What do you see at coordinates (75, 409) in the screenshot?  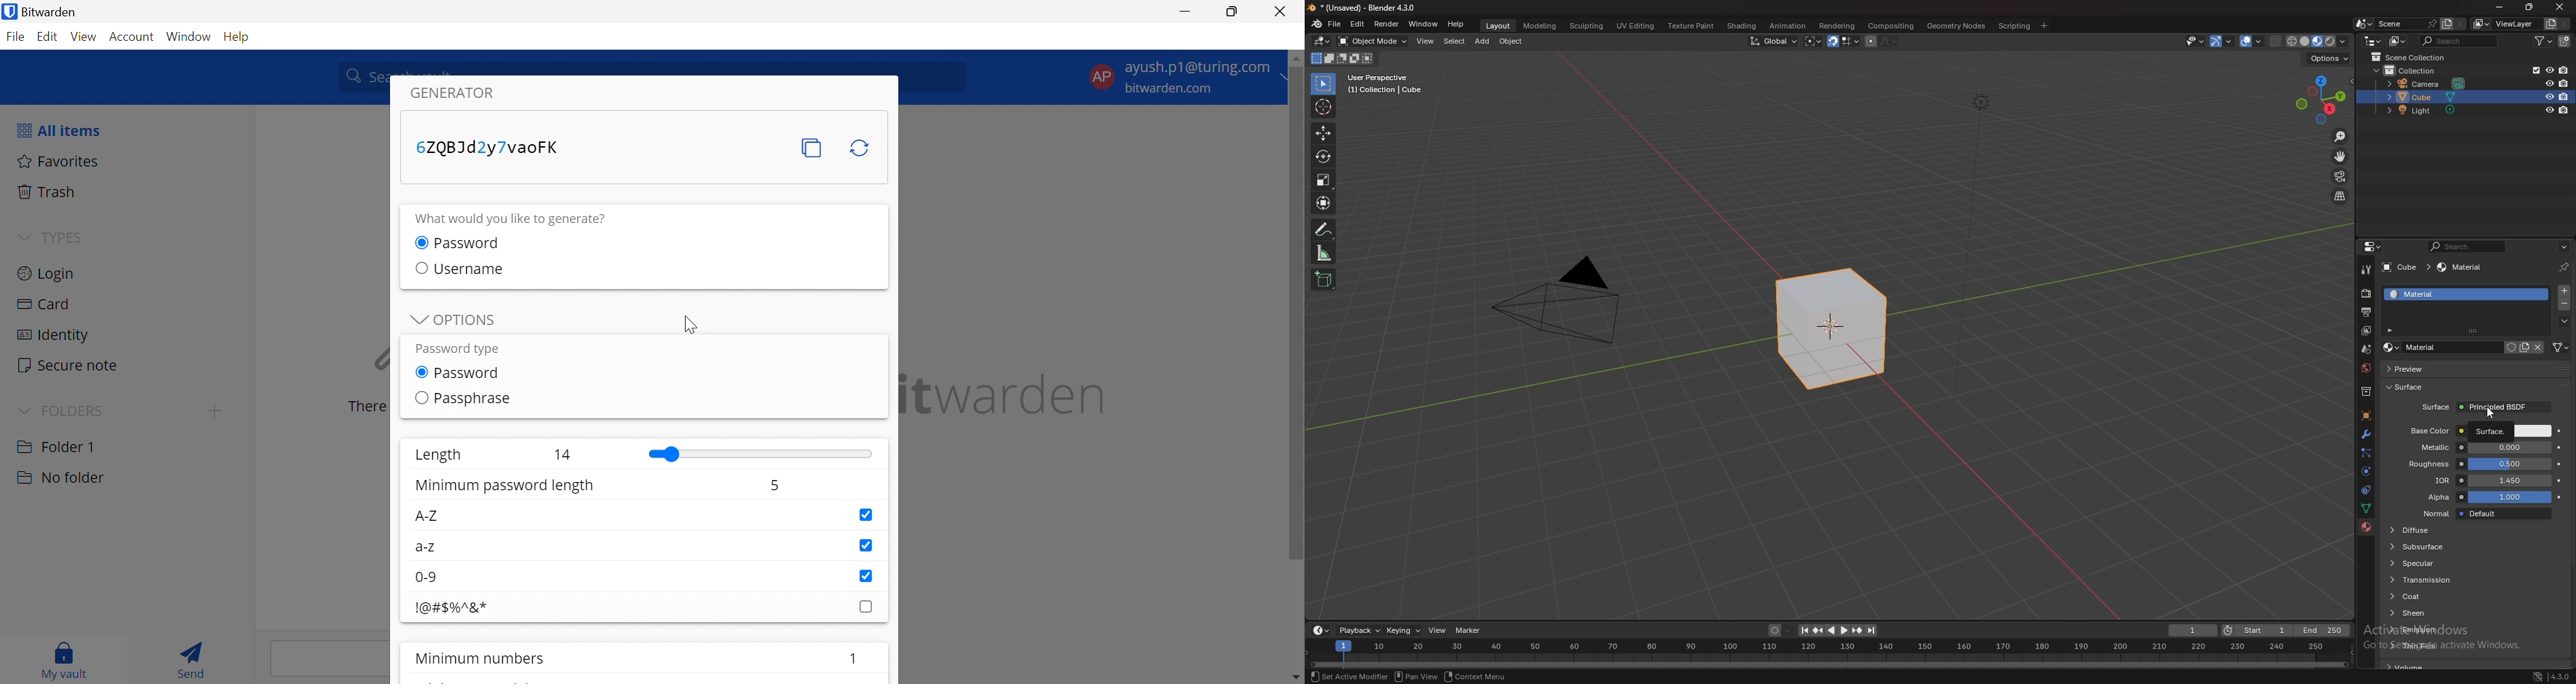 I see `FOLDERS` at bounding box center [75, 409].